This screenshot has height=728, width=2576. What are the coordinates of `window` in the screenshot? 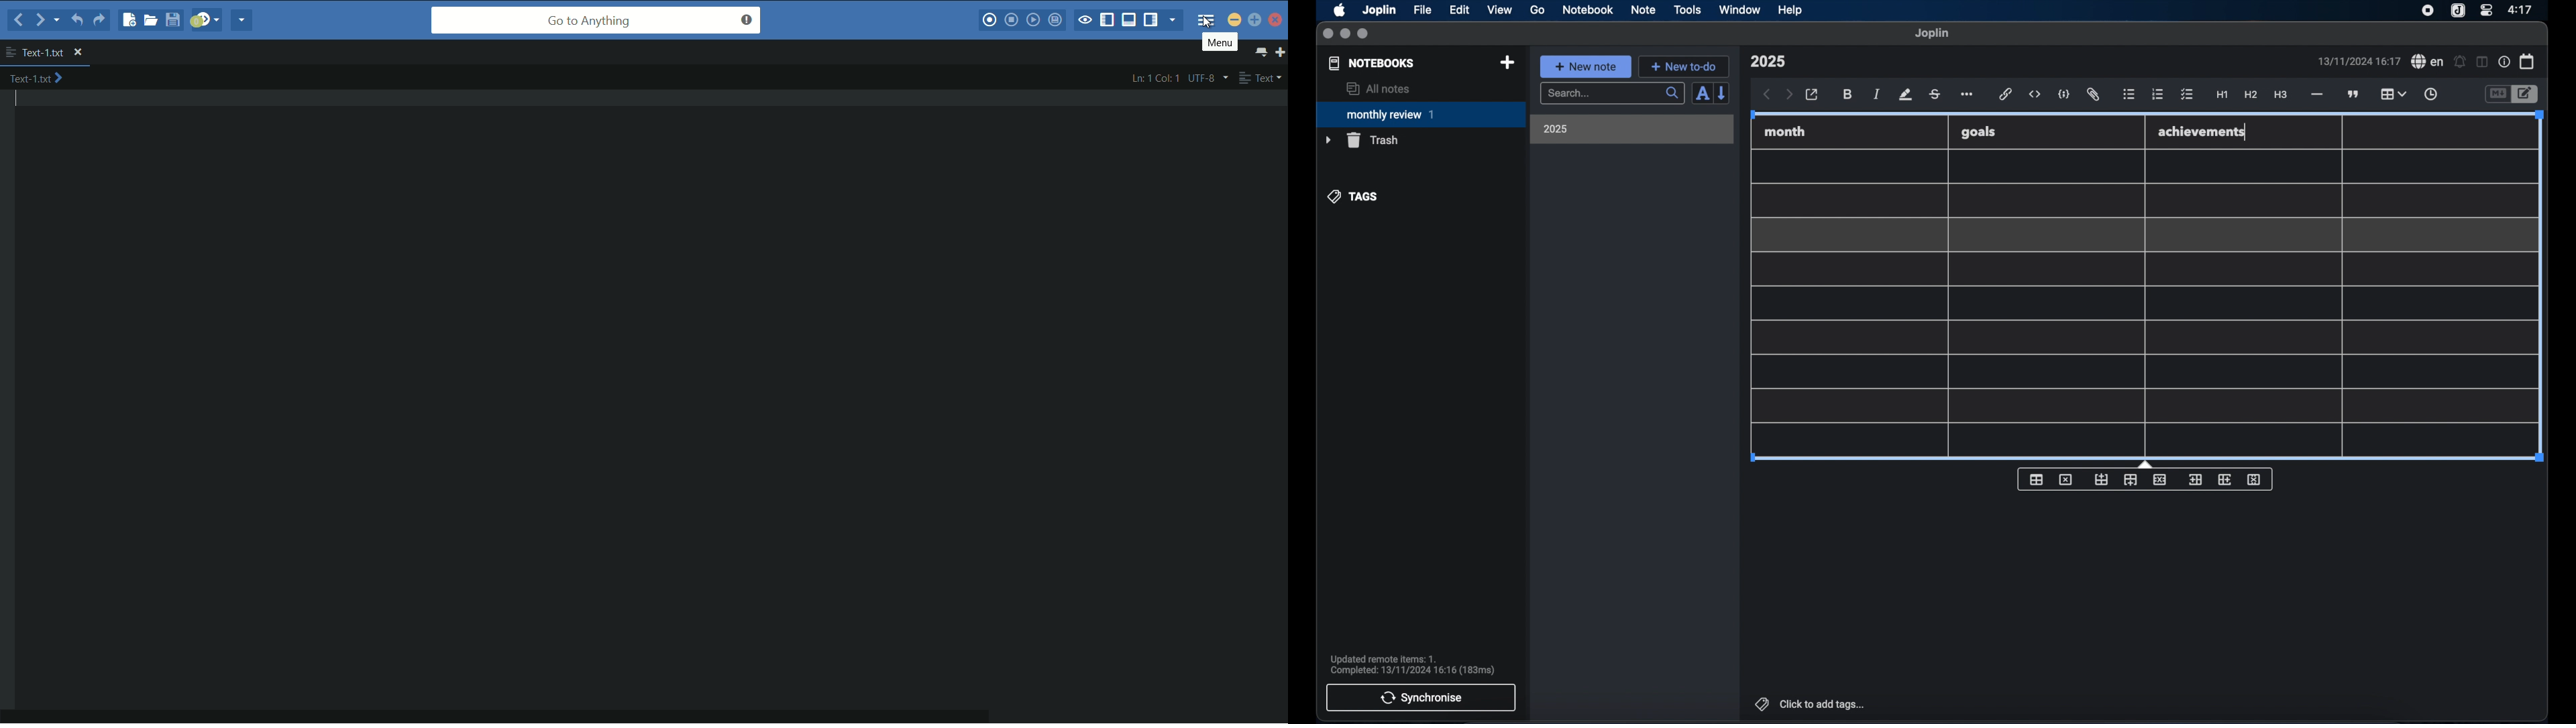 It's located at (1740, 9).